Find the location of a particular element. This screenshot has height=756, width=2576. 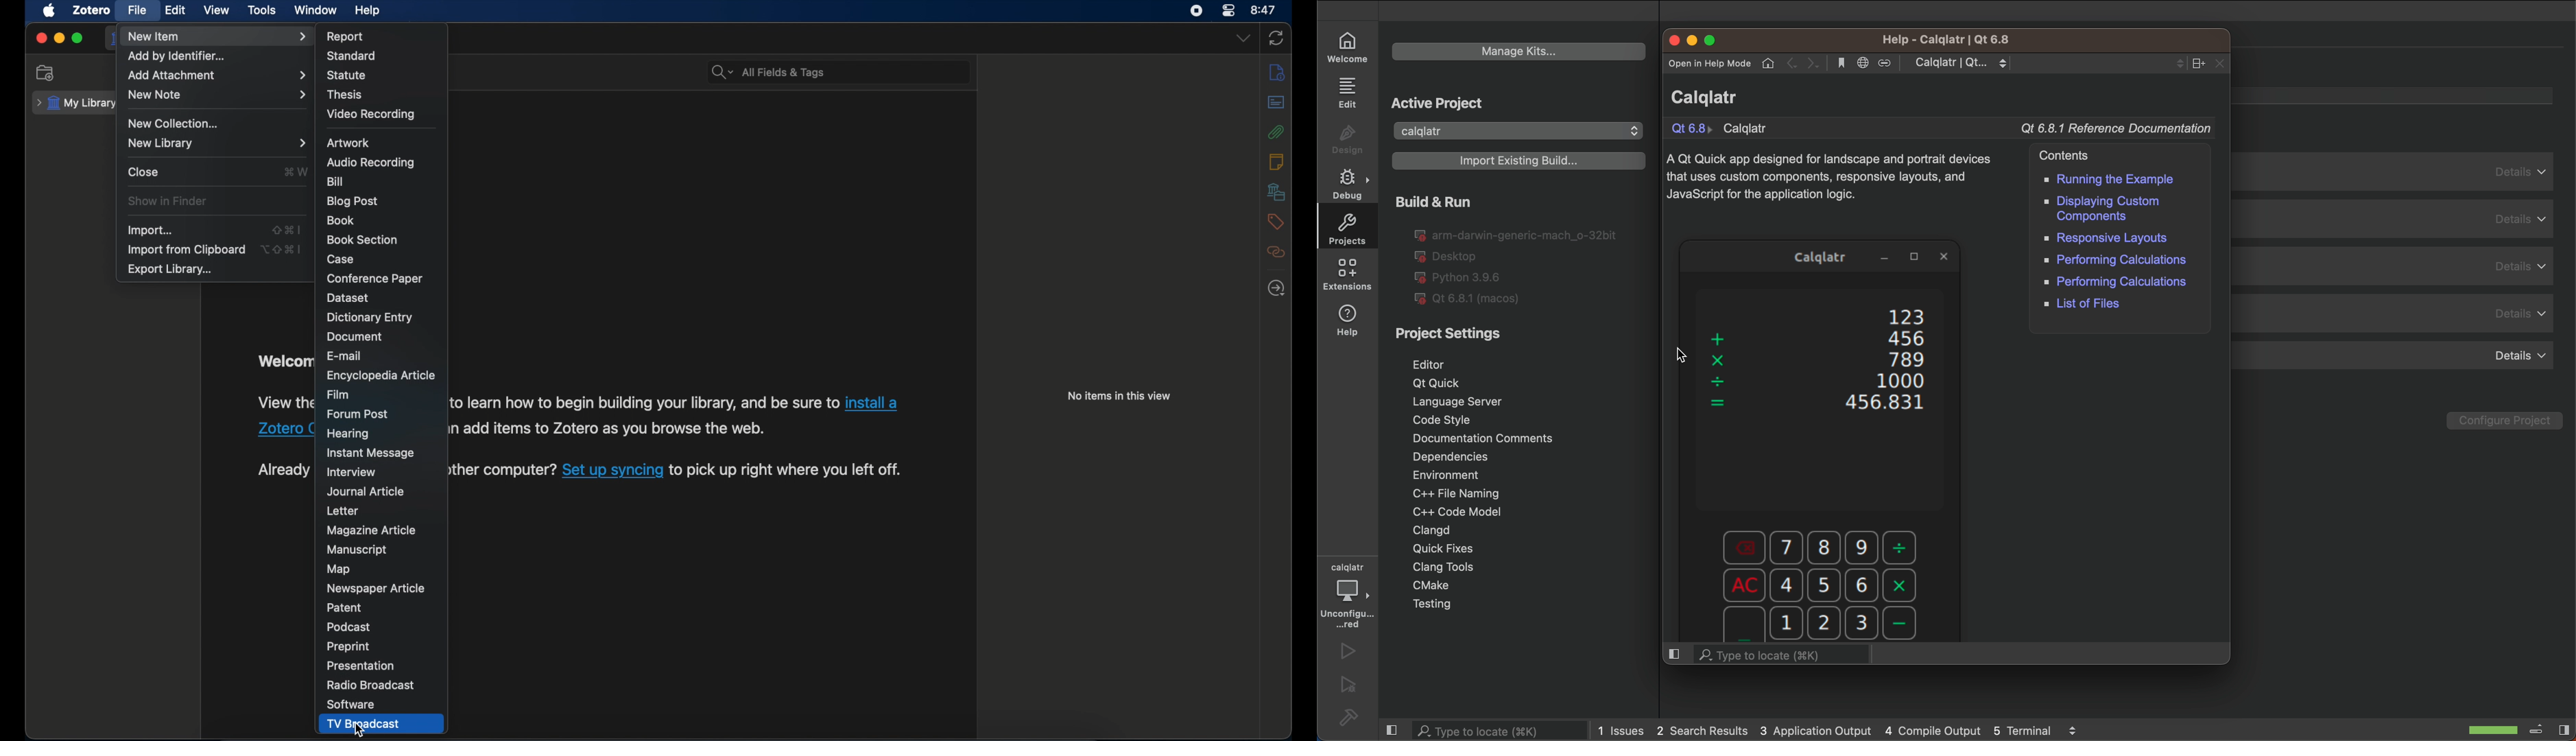

blog post is located at coordinates (353, 201).